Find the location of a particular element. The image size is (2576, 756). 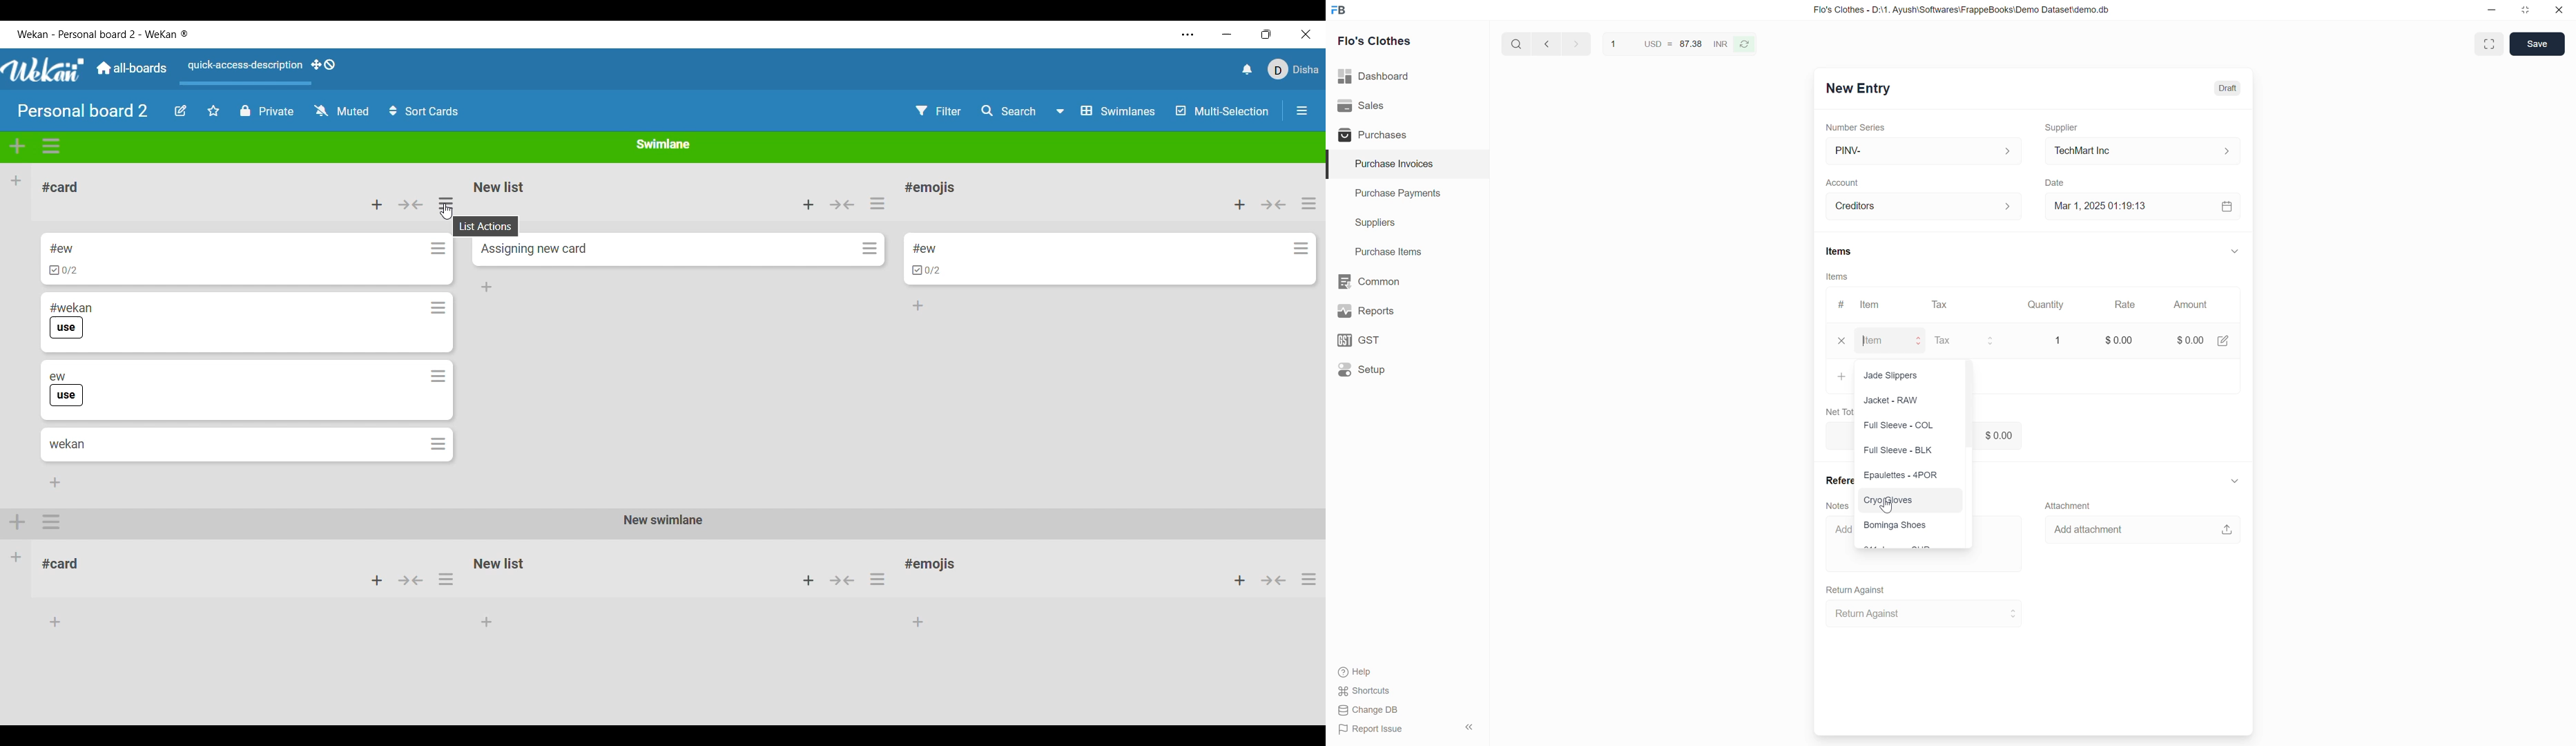

Add attachment is located at coordinates (2146, 530).